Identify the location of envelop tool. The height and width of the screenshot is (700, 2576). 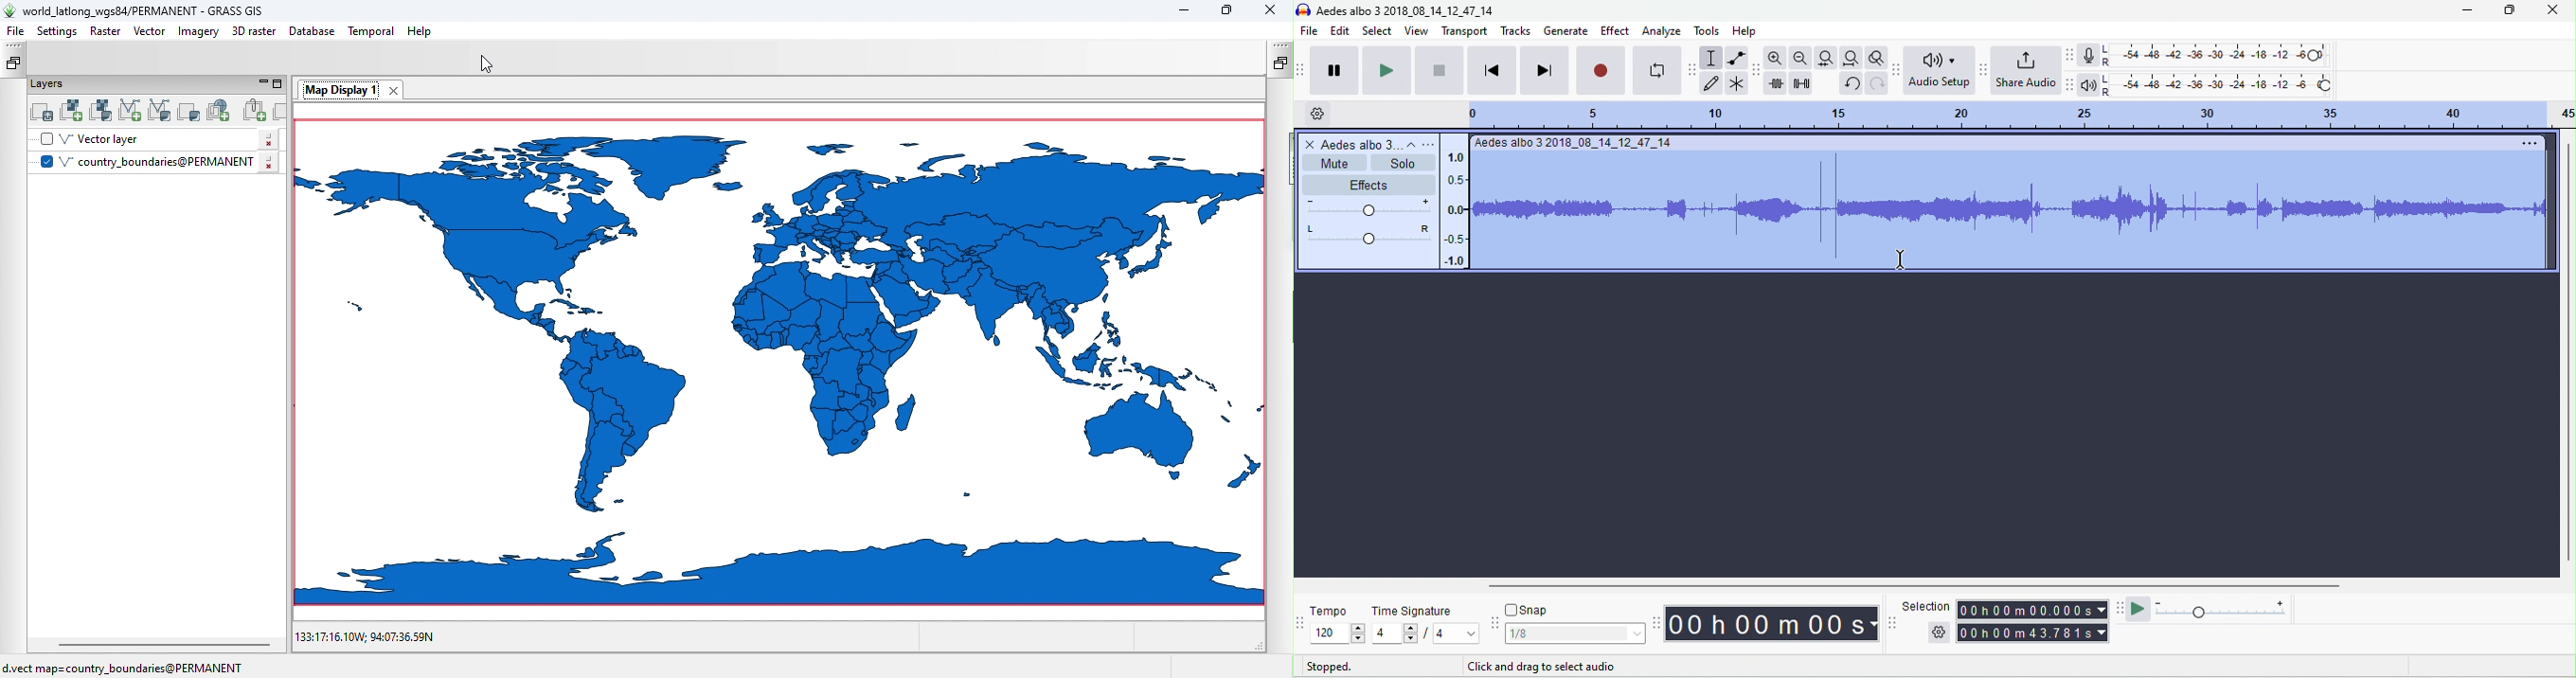
(1737, 58).